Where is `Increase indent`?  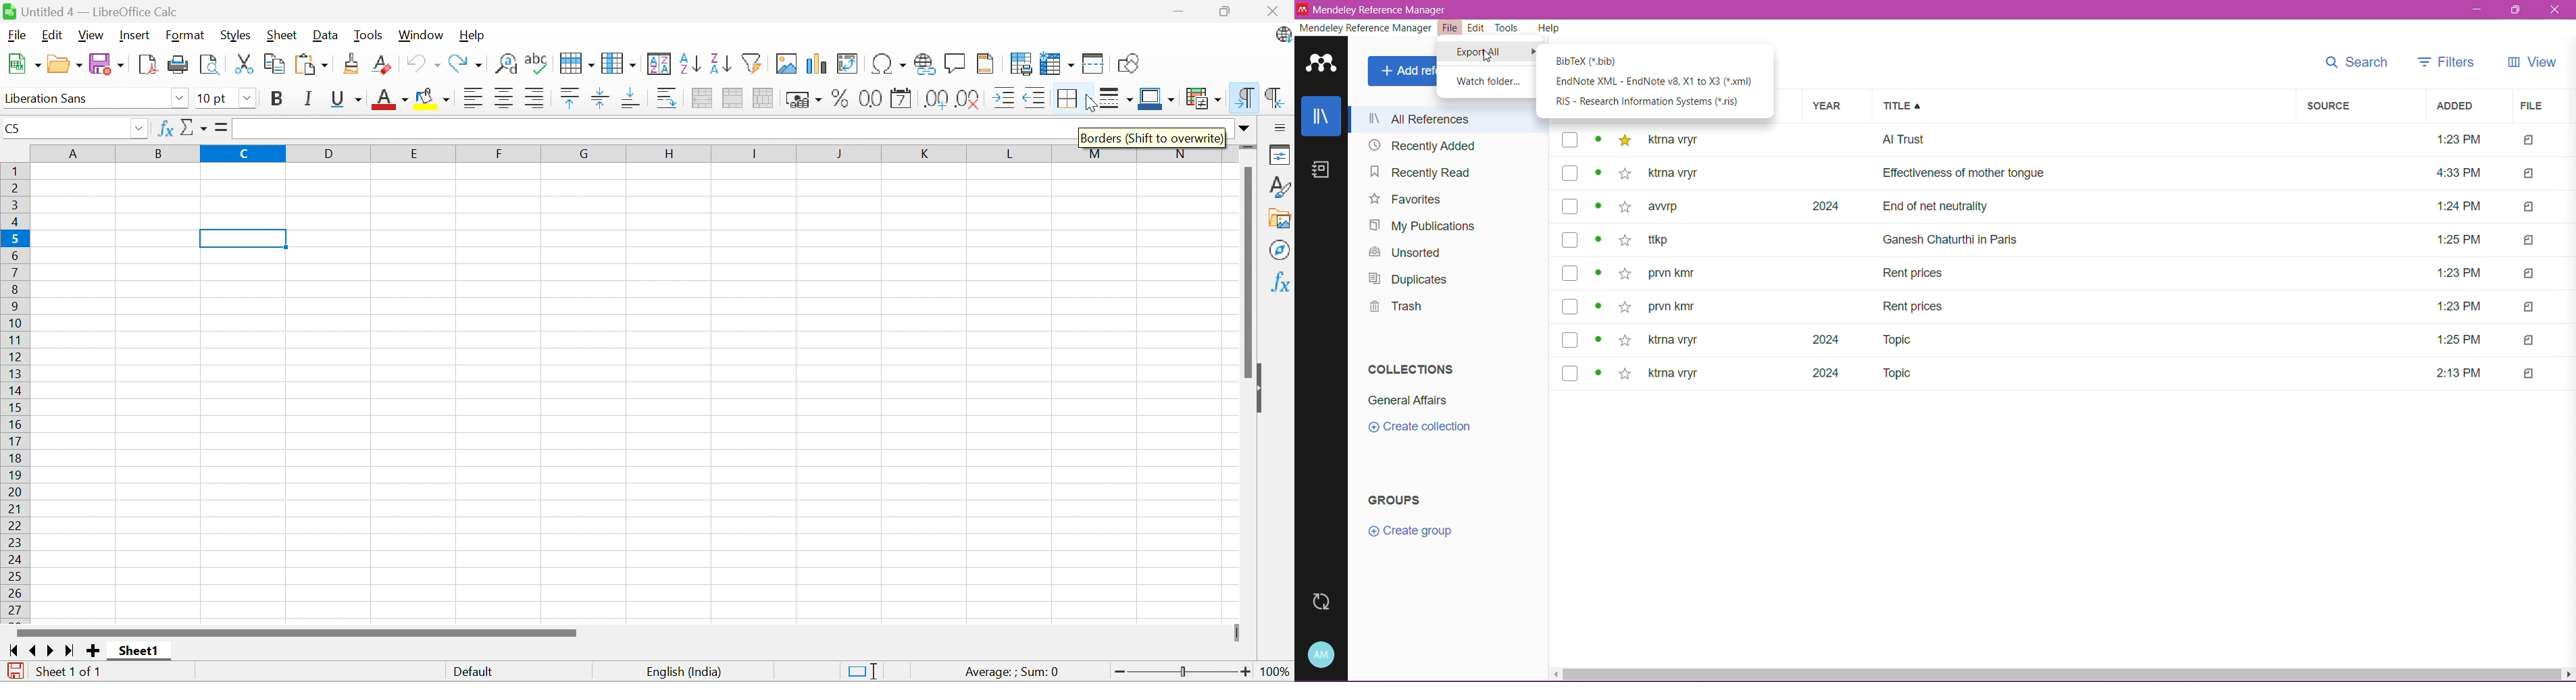 Increase indent is located at coordinates (1005, 97).